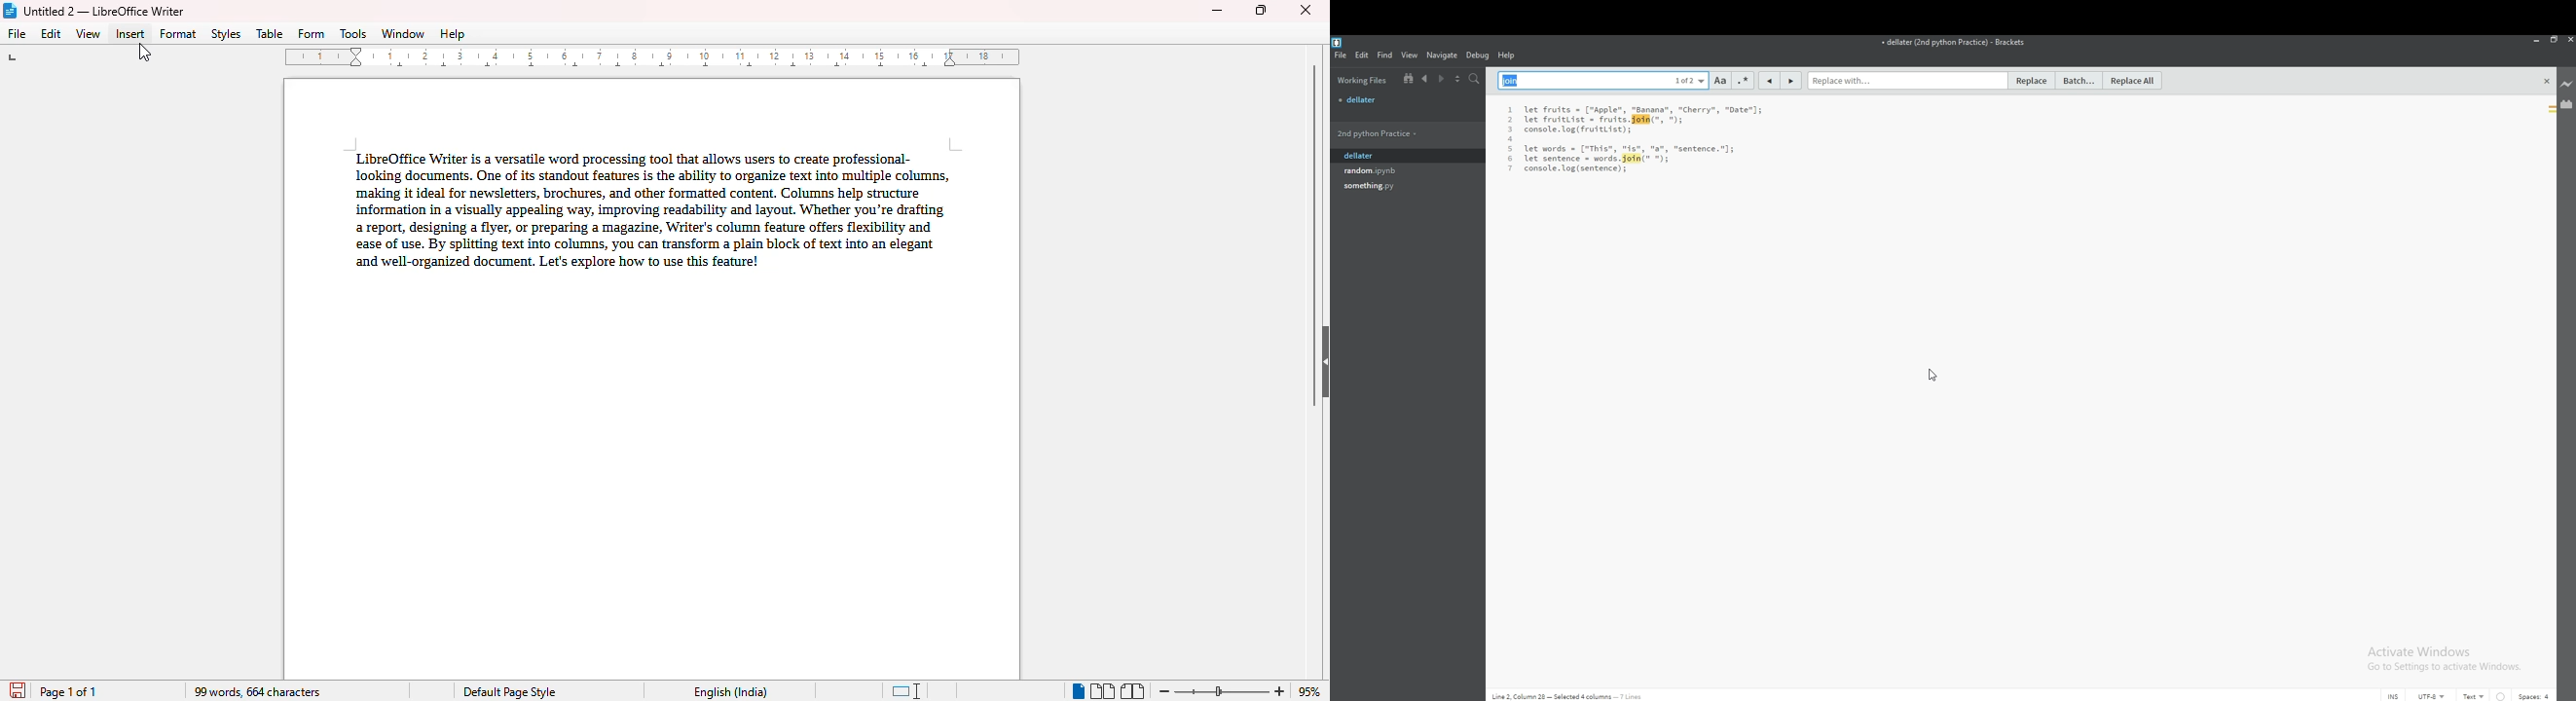  What do you see at coordinates (1603, 80) in the screenshot?
I see `find` at bounding box center [1603, 80].